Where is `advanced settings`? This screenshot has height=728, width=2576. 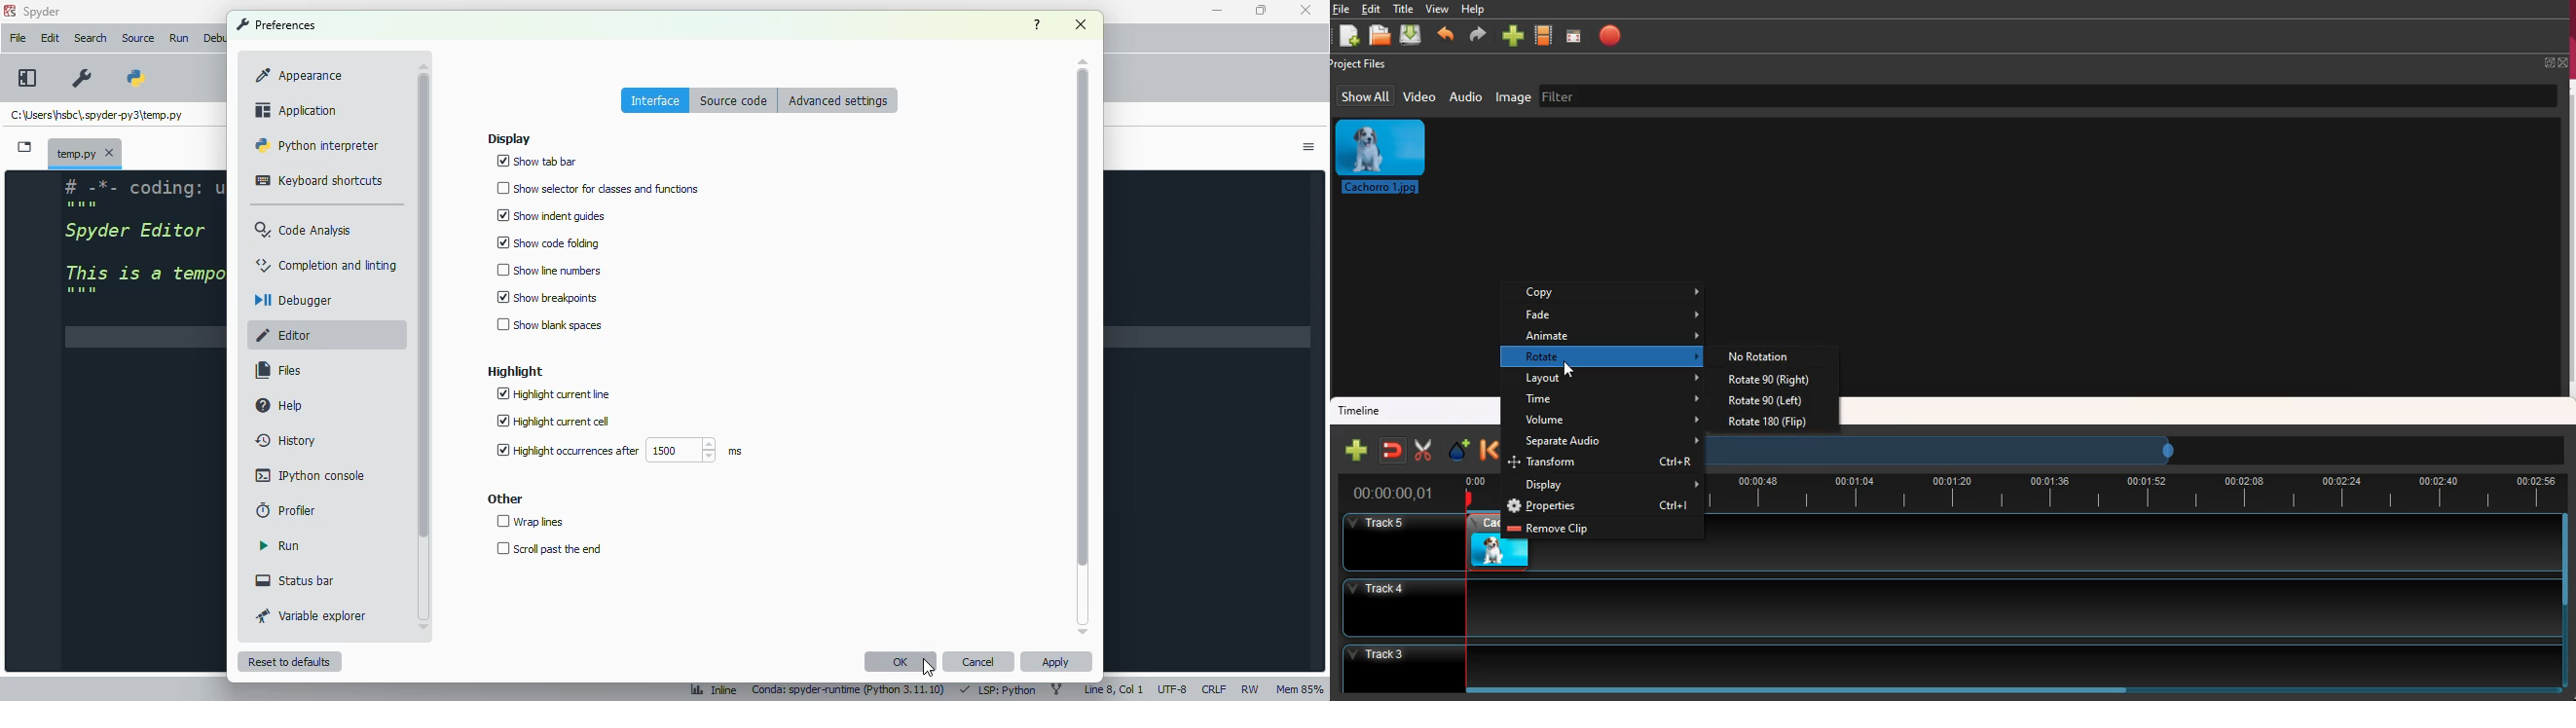 advanced settings is located at coordinates (839, 99).